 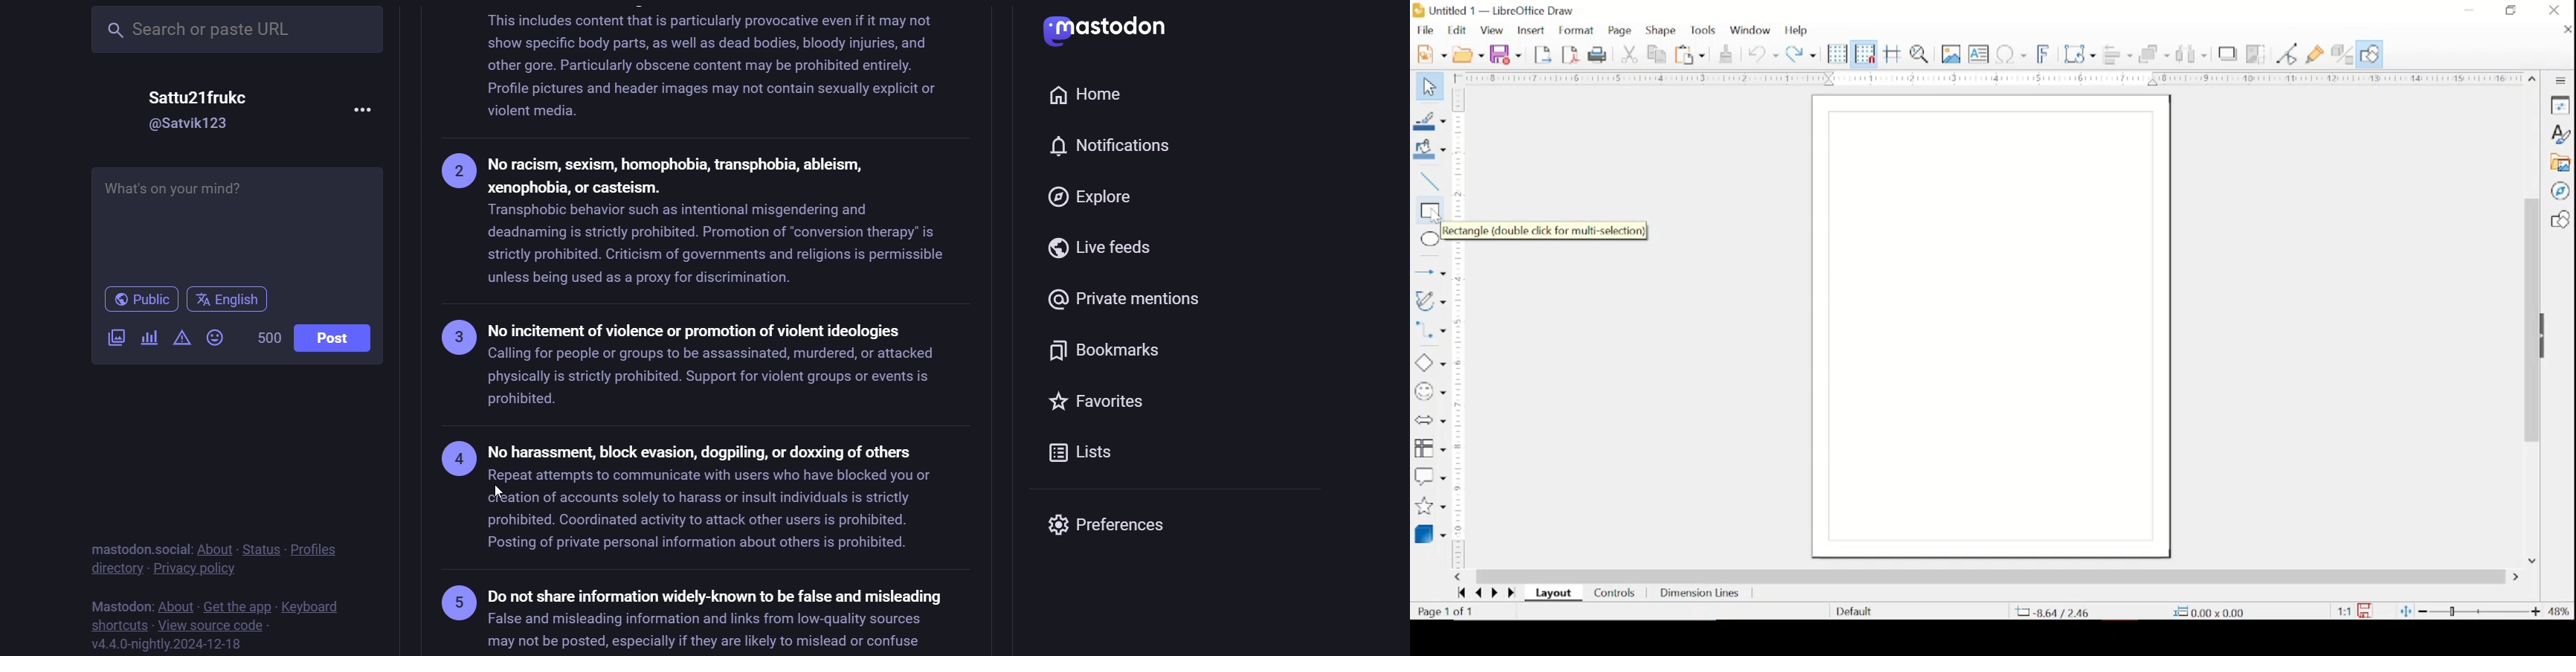 I want to click on styles, so click(x=2560, y=134).